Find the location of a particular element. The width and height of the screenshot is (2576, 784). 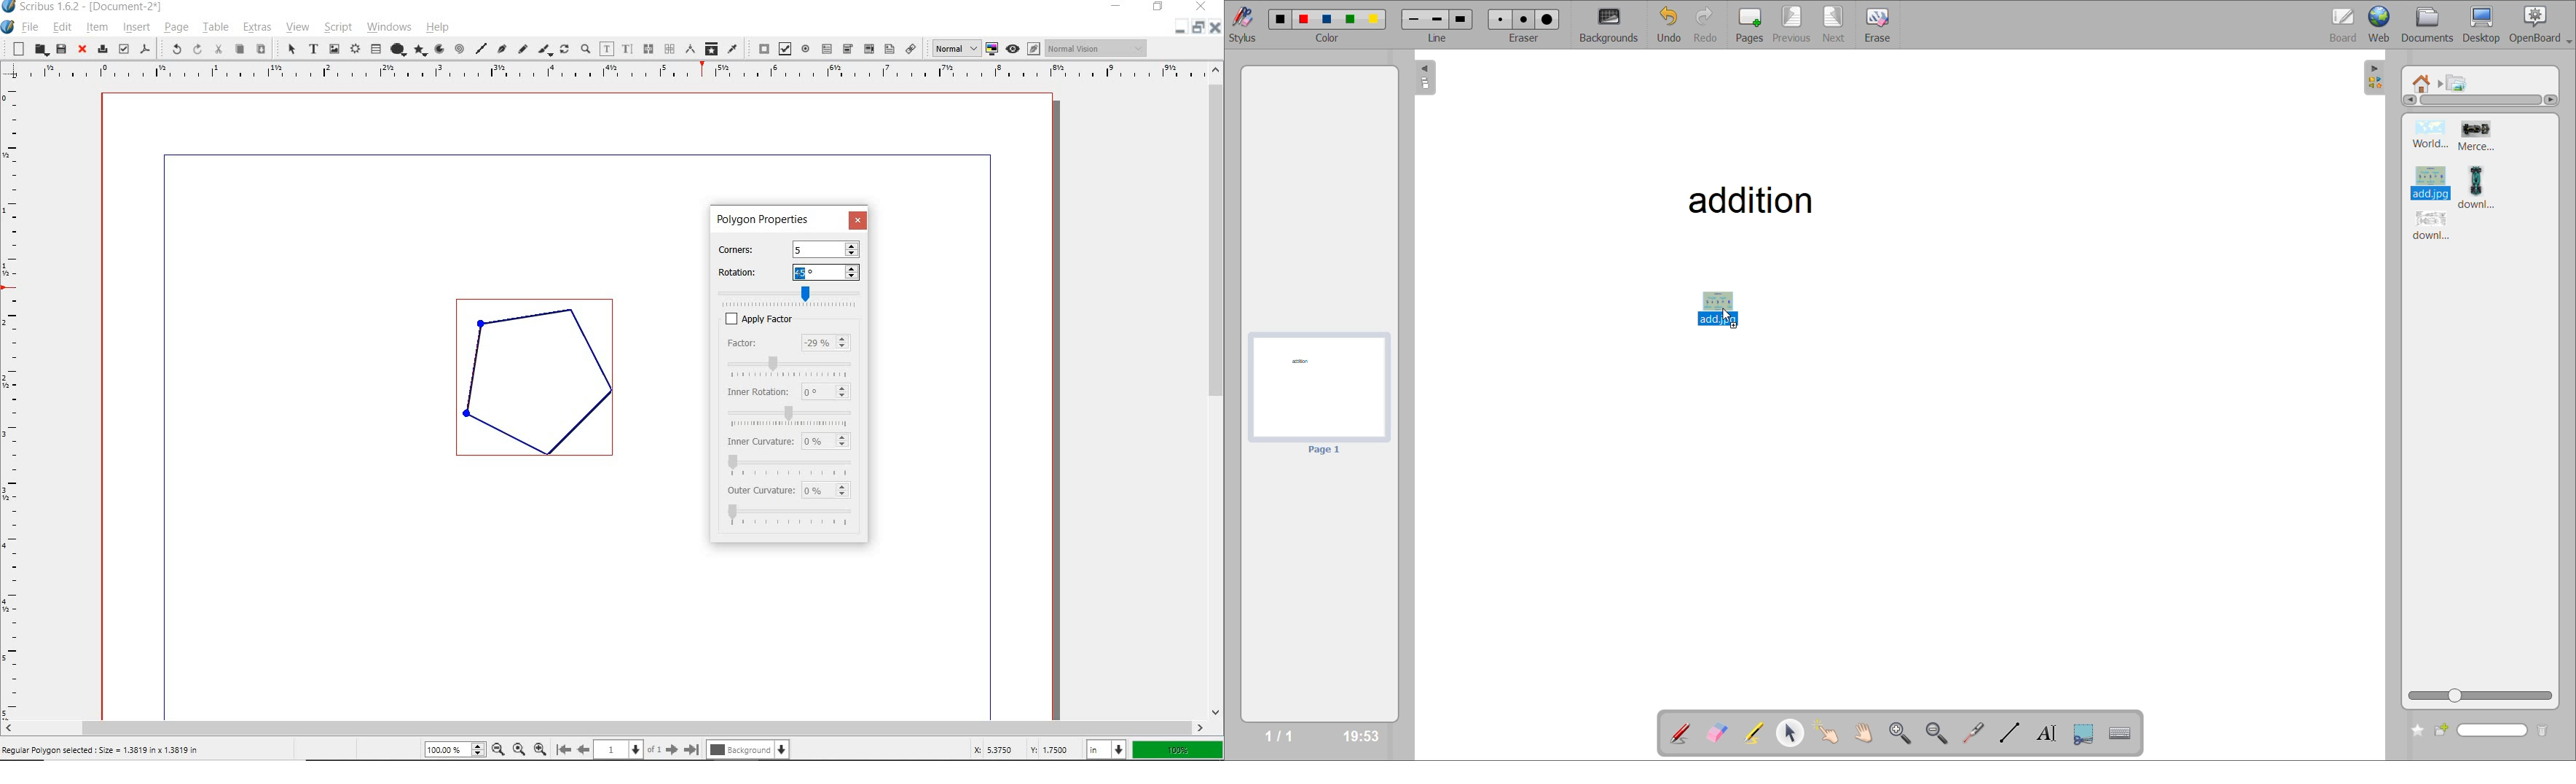

eraser 3 is located at coordinates (1548, 18).